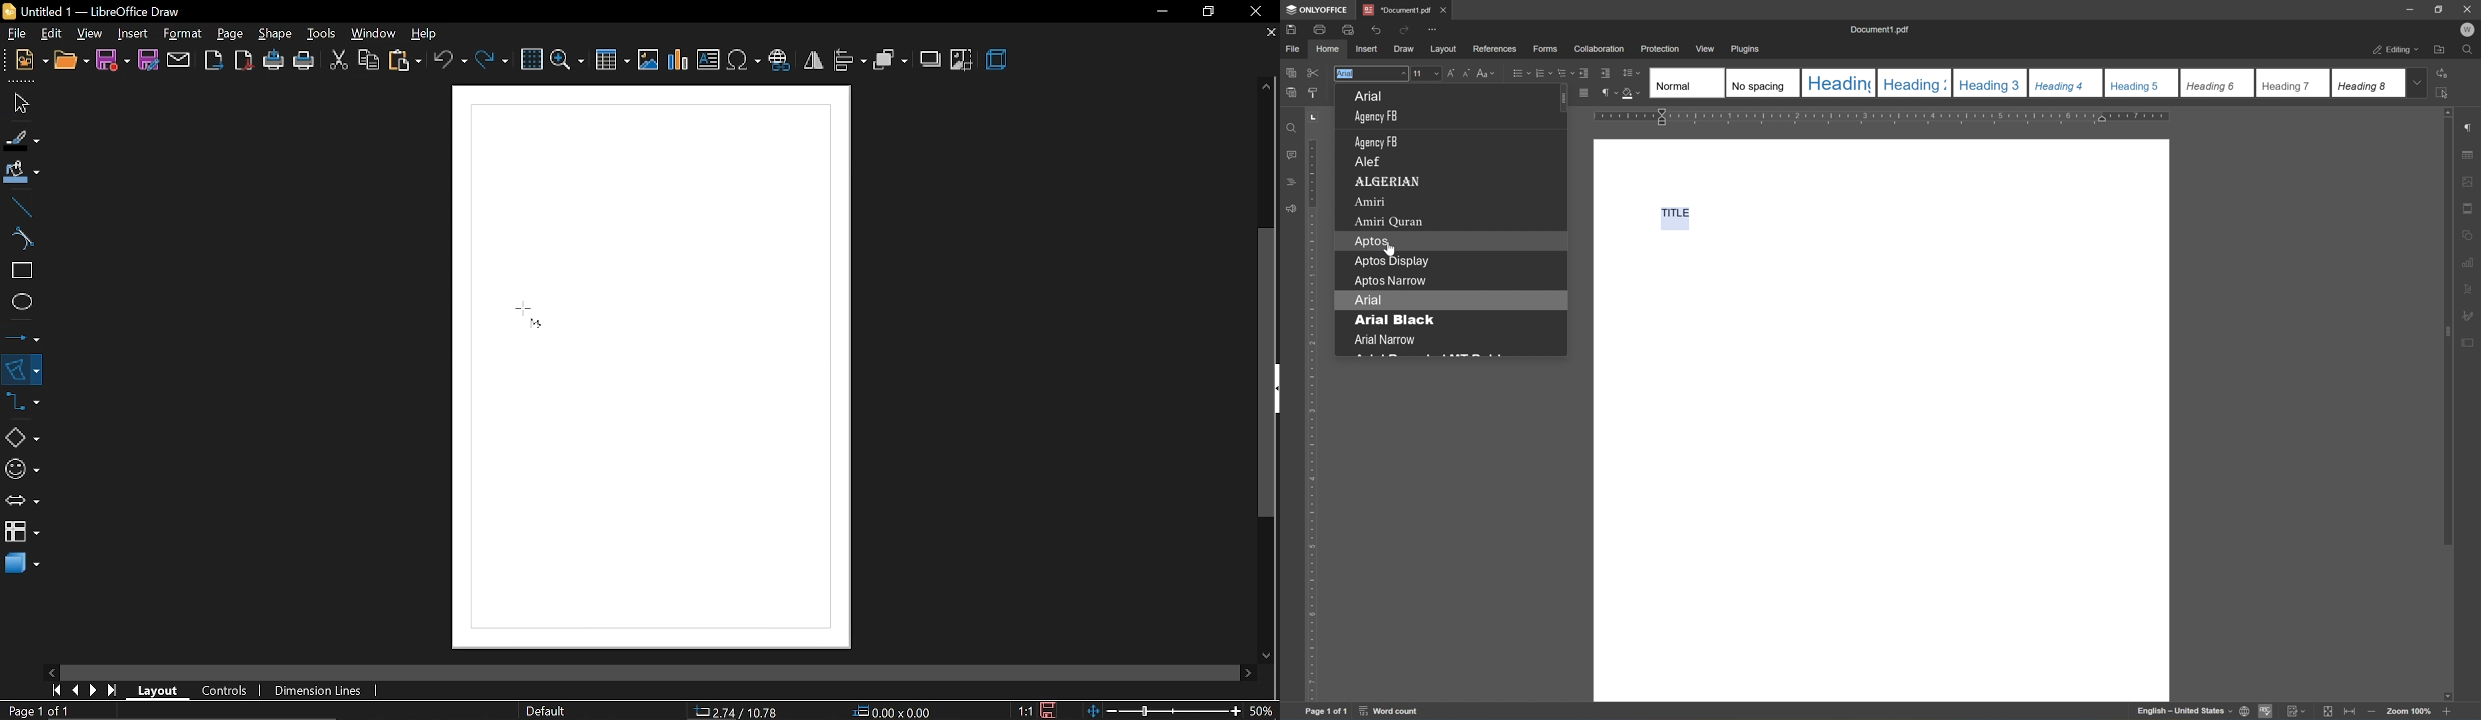 The image size is (2492, 728). Describe the element at coordinates (320, 688) in the screenshot. I see `dimension` at that location.